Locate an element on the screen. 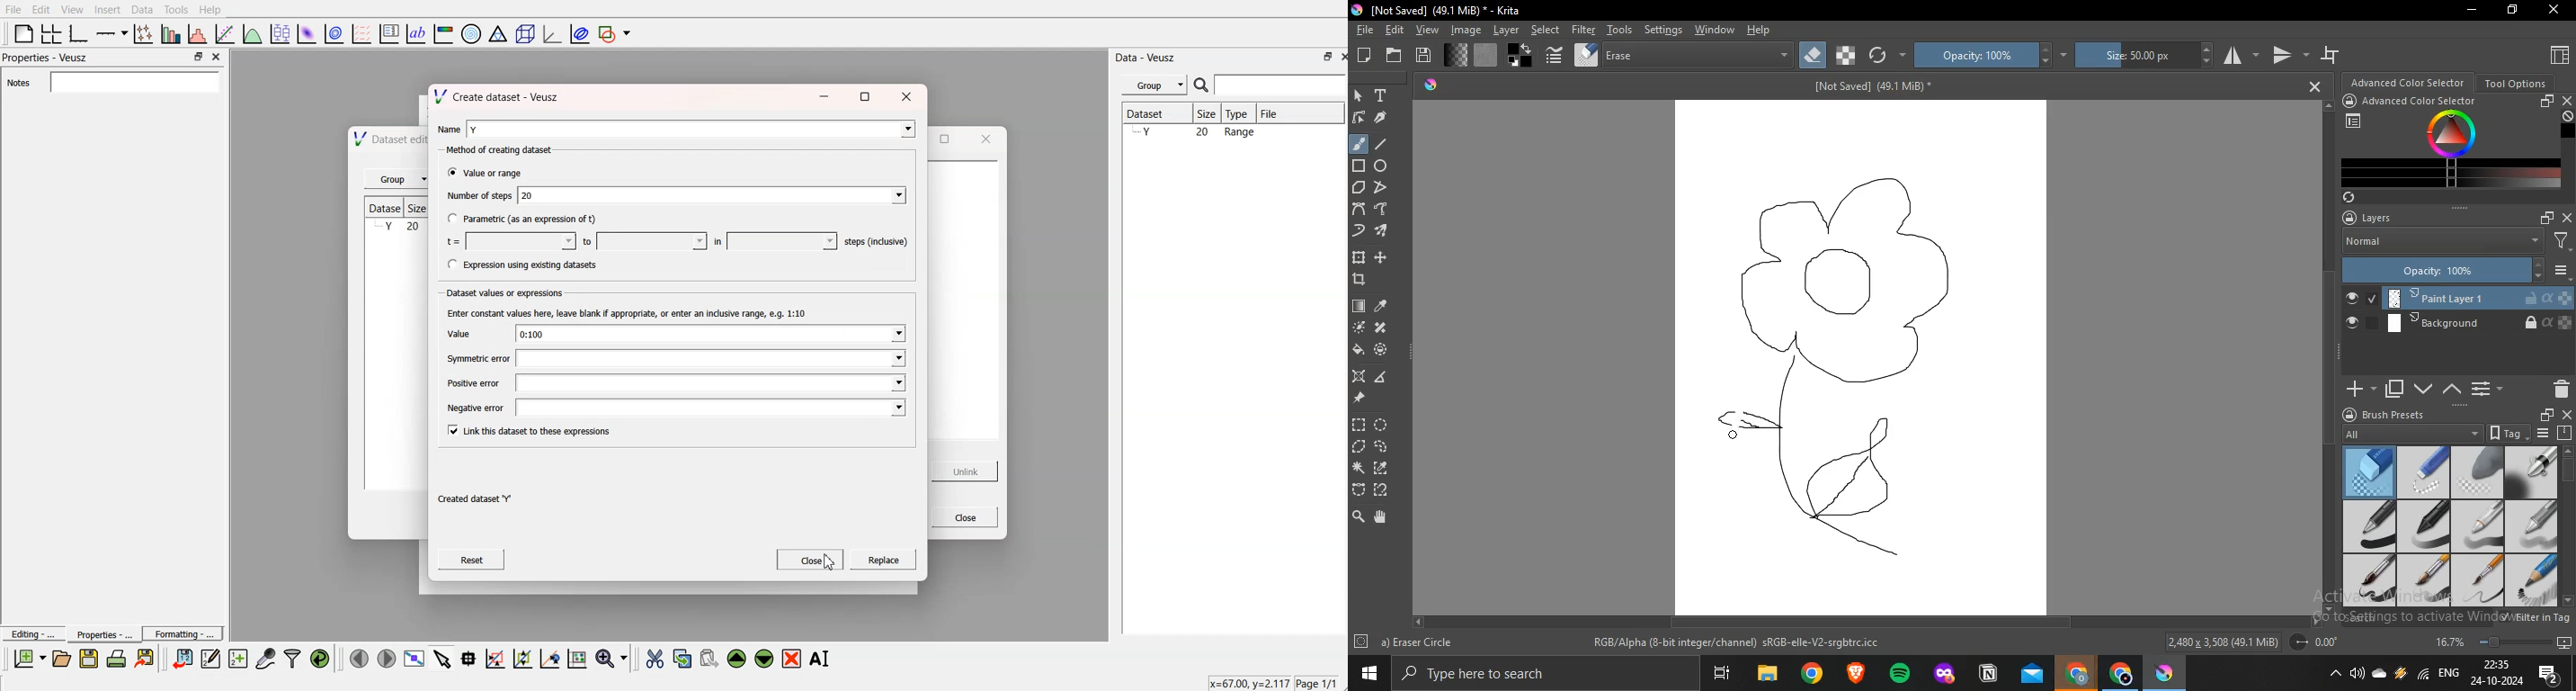  horizontal mirror tool is located at coordinates (2239, 57).